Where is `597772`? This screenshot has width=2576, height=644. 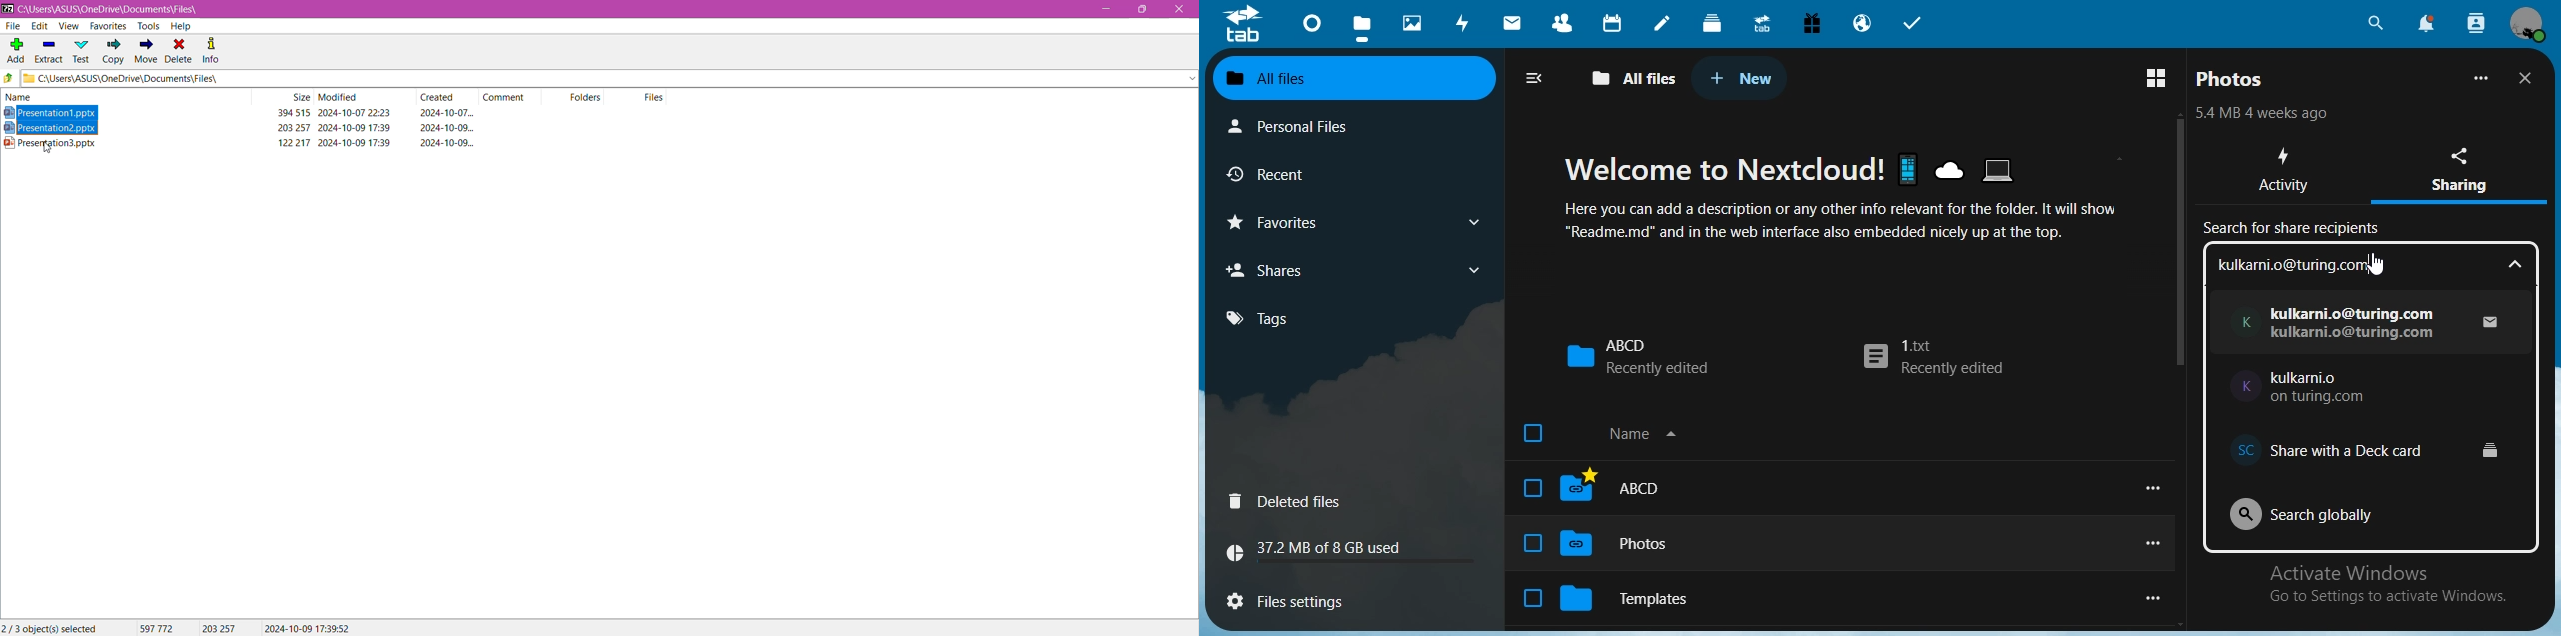 597772 is located at coordinates (156, 629).